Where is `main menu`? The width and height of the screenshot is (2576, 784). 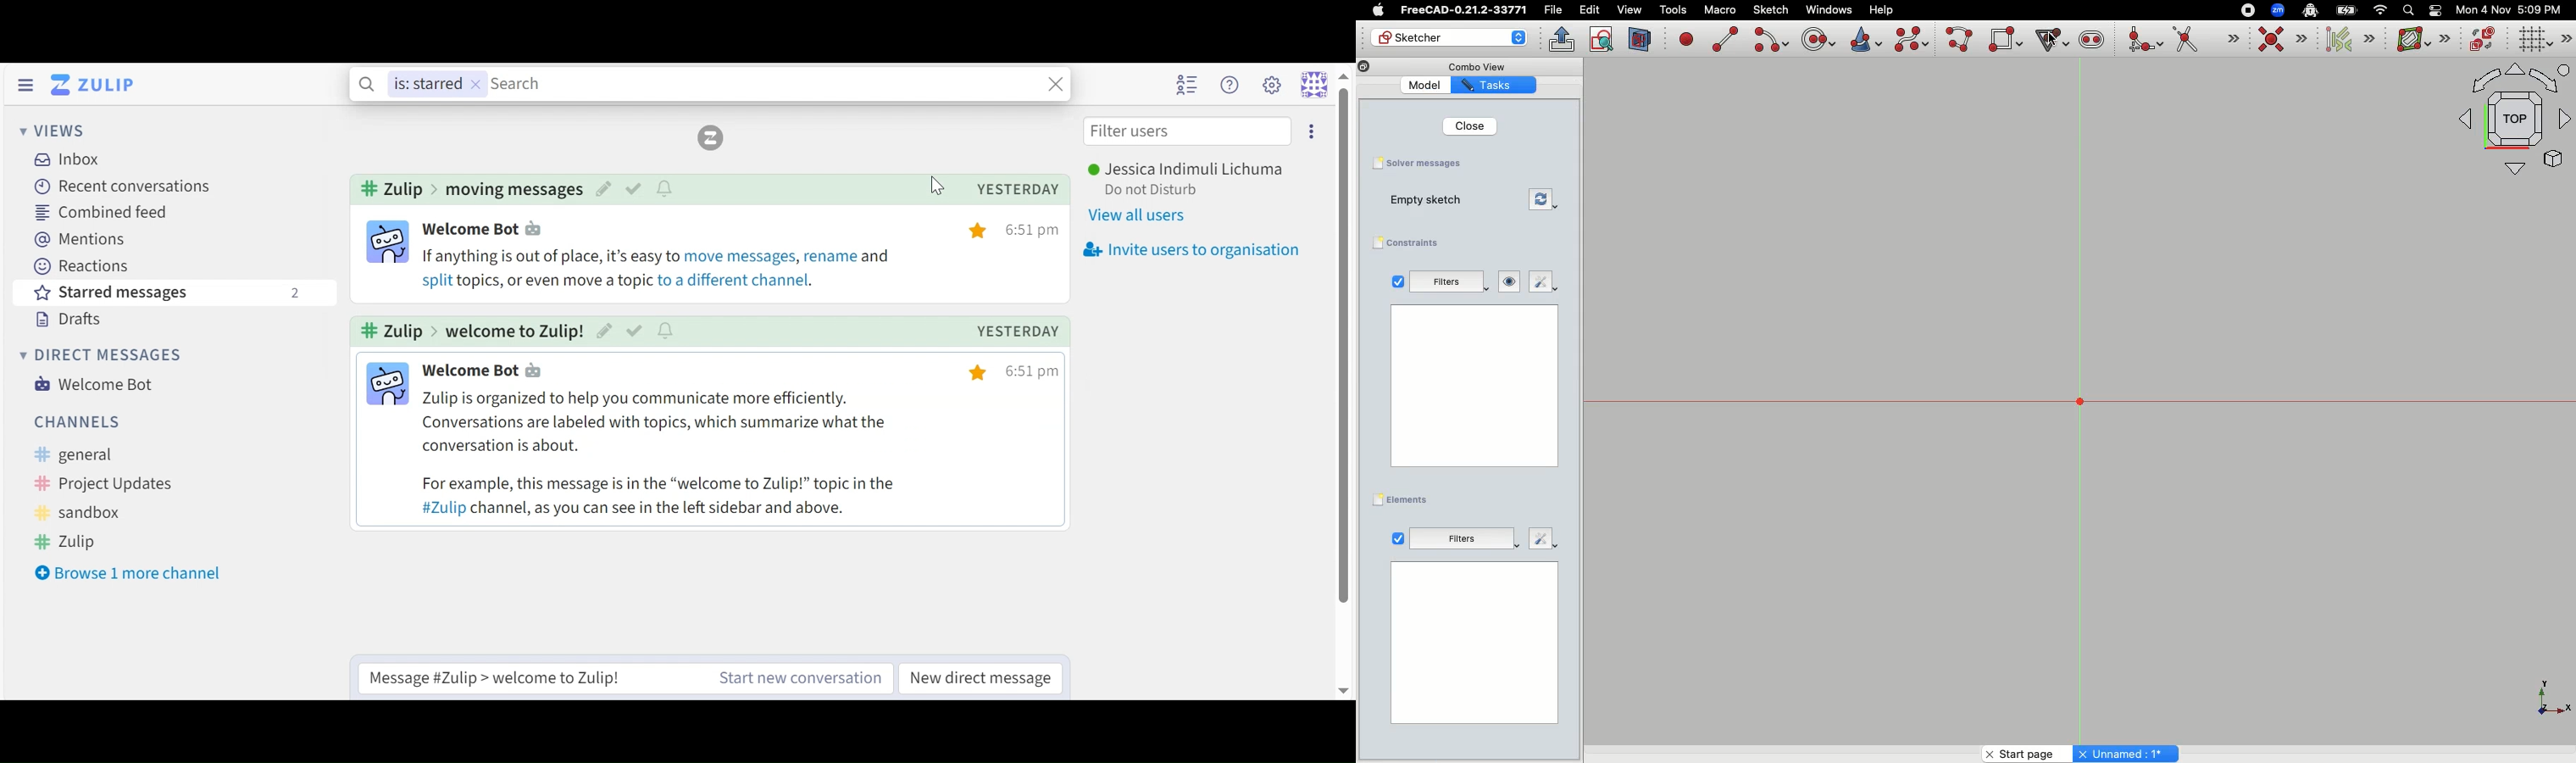
main menu is located at coordinates (1270, 85).